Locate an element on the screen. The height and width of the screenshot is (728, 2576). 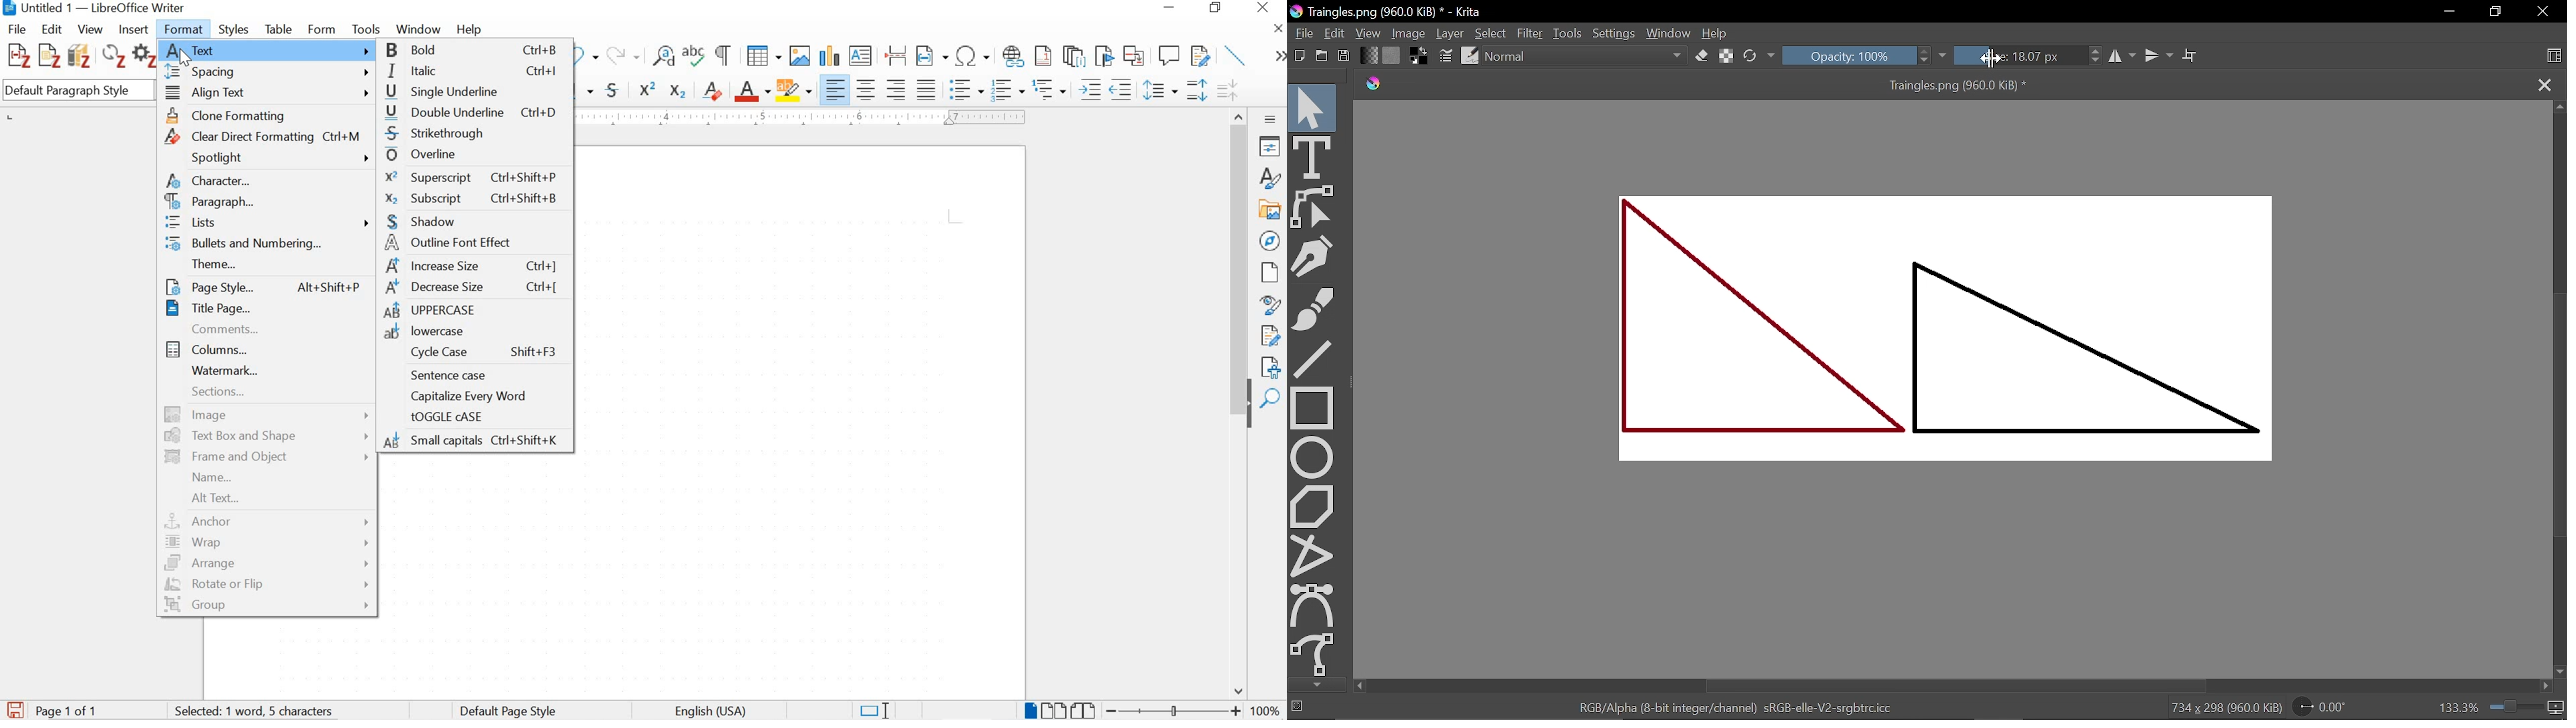
increase size          Ctrl+] is located at coordinates (473, 266).